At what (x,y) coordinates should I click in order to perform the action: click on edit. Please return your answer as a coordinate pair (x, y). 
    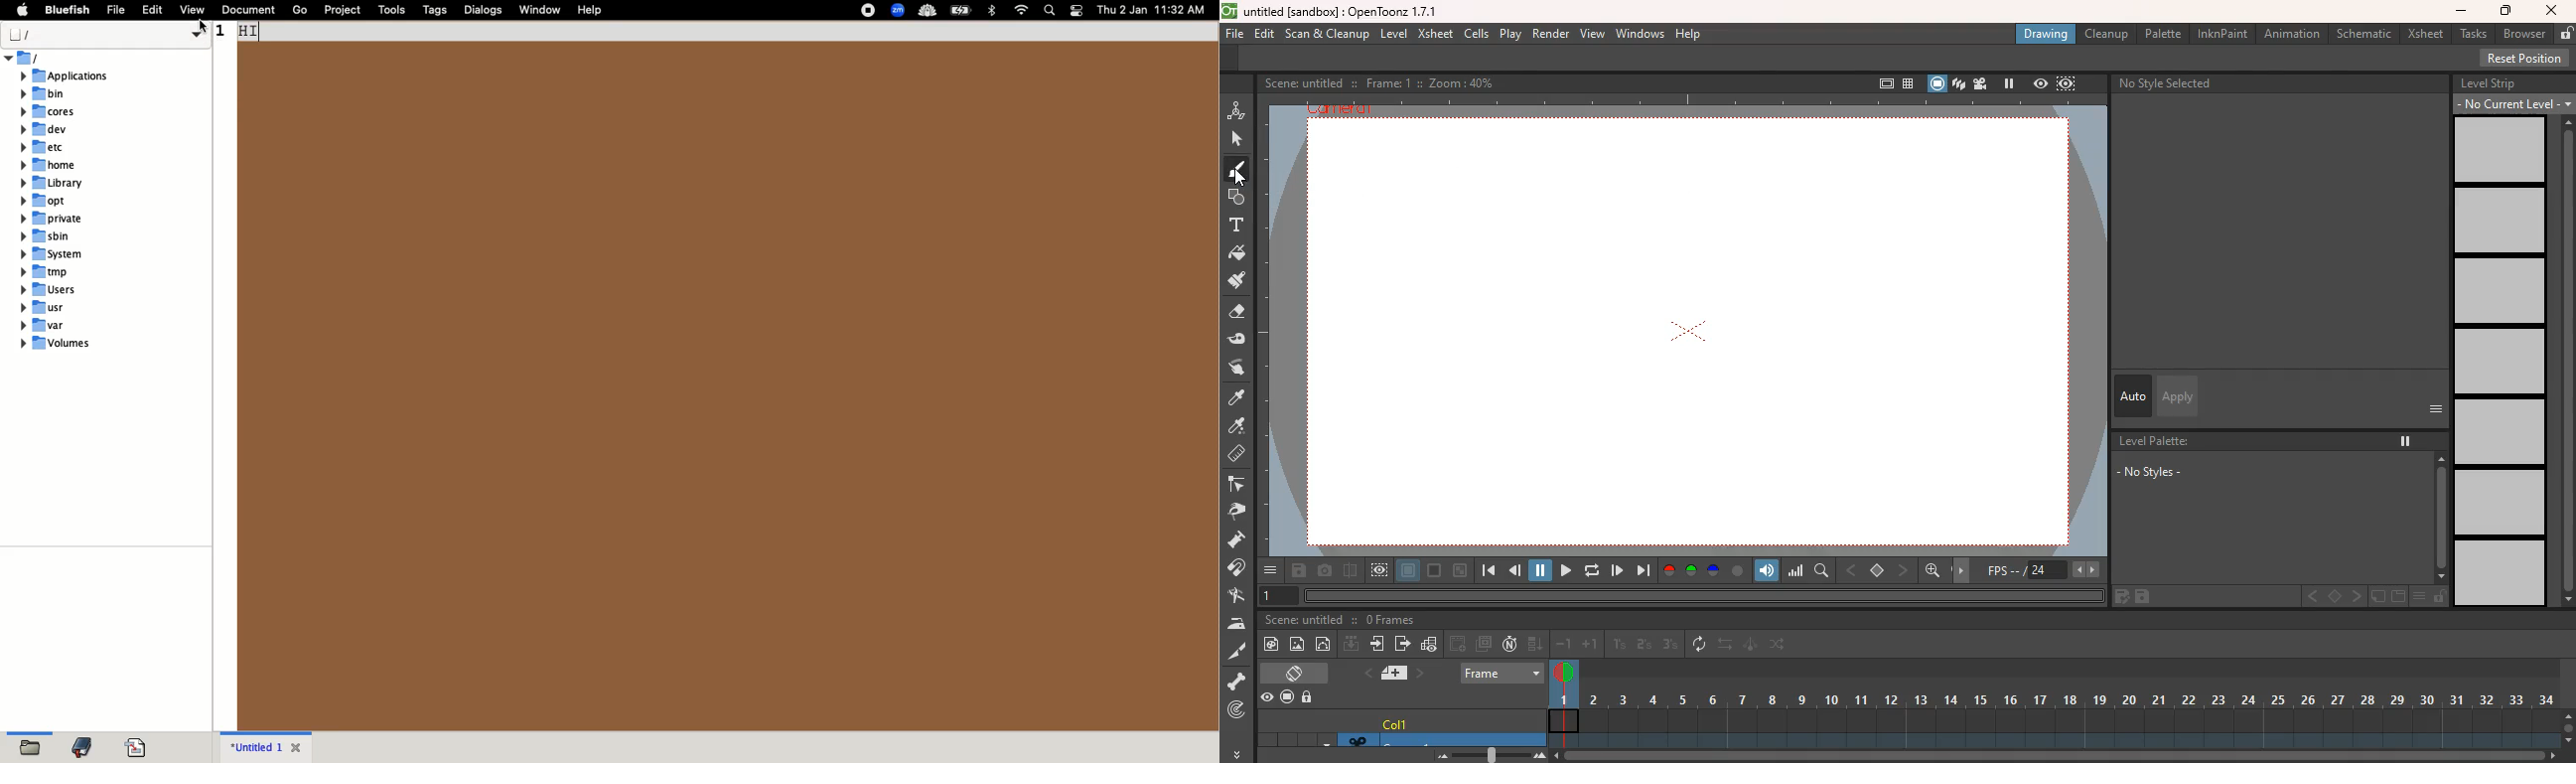
    Looking at the image, I should click on (1265, 34).